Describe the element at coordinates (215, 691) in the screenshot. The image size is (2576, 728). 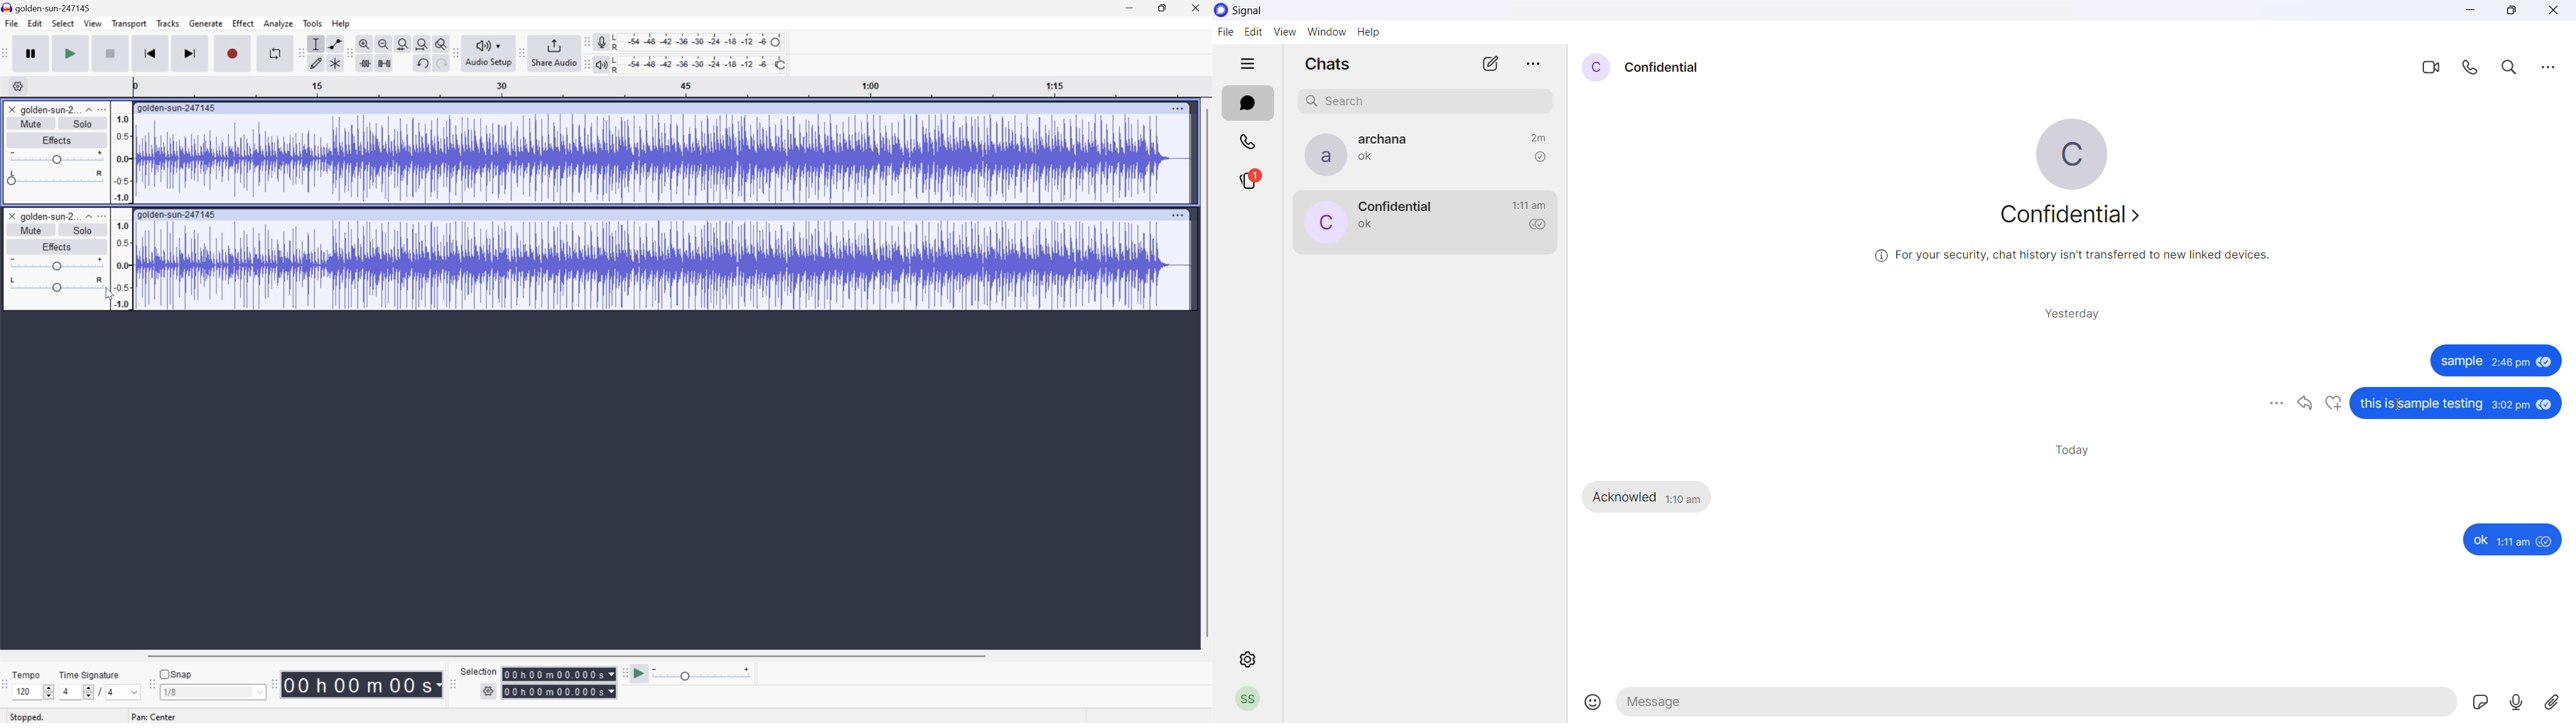
I see `1/8` at that location.